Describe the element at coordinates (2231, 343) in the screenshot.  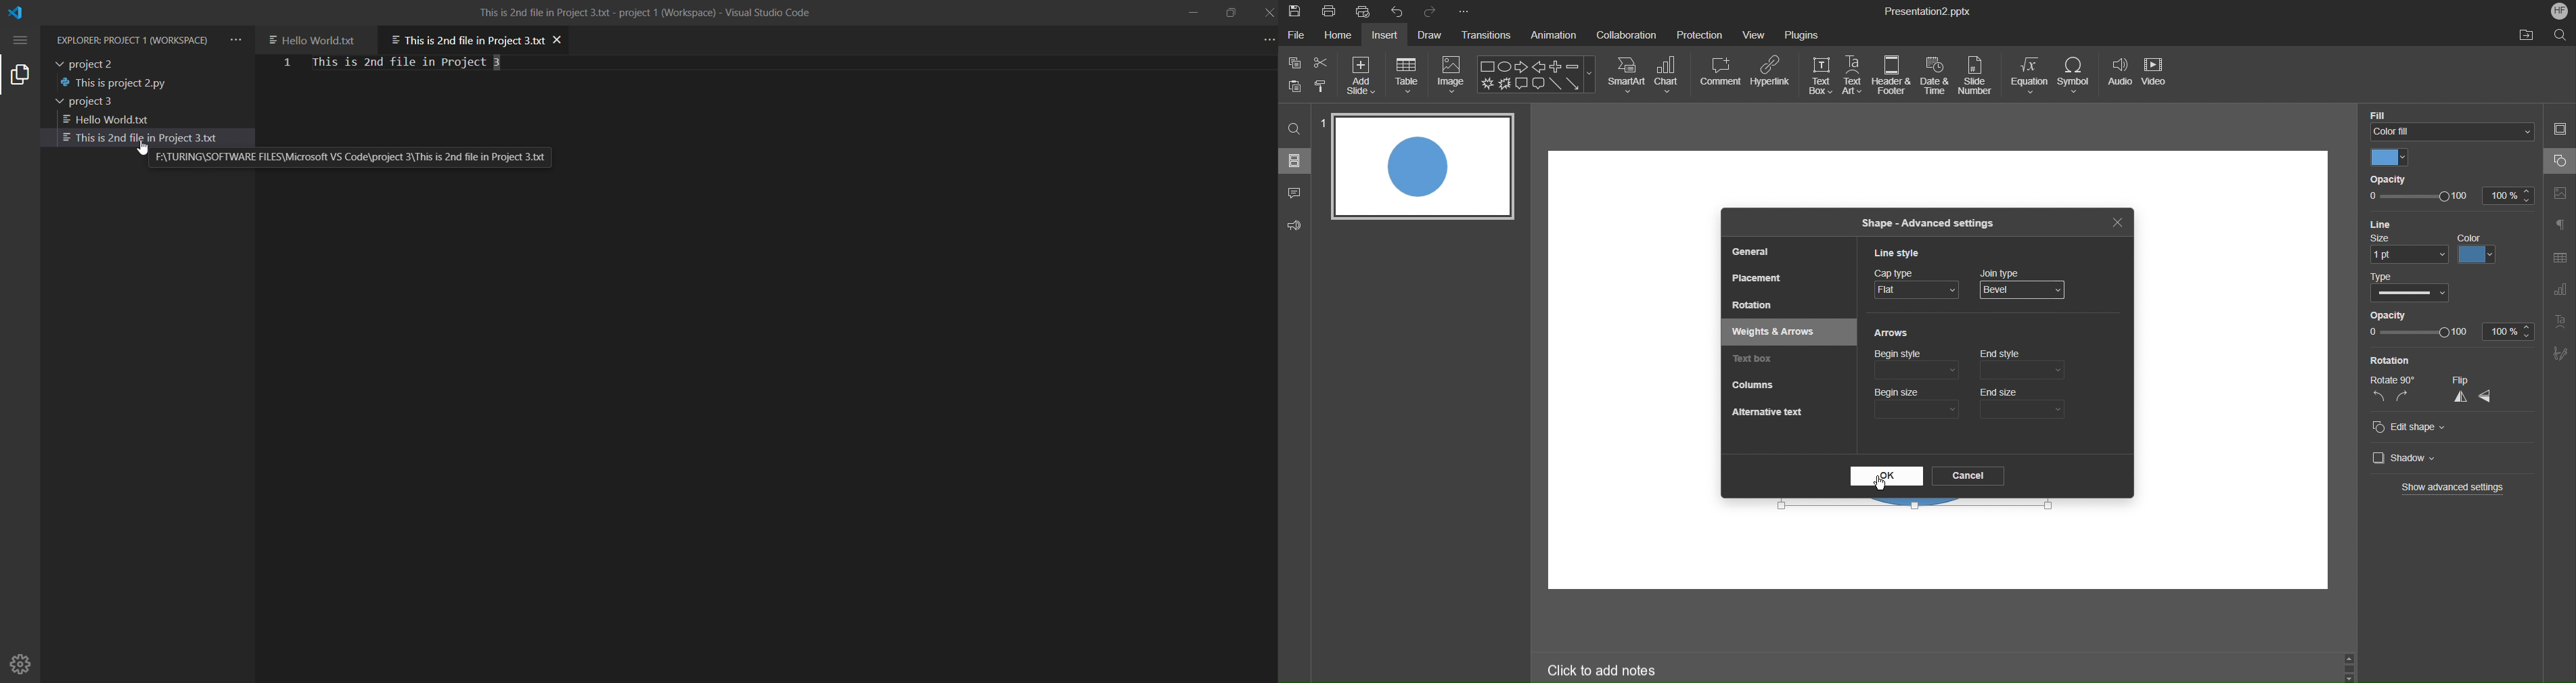
I see `workspace` at that location.